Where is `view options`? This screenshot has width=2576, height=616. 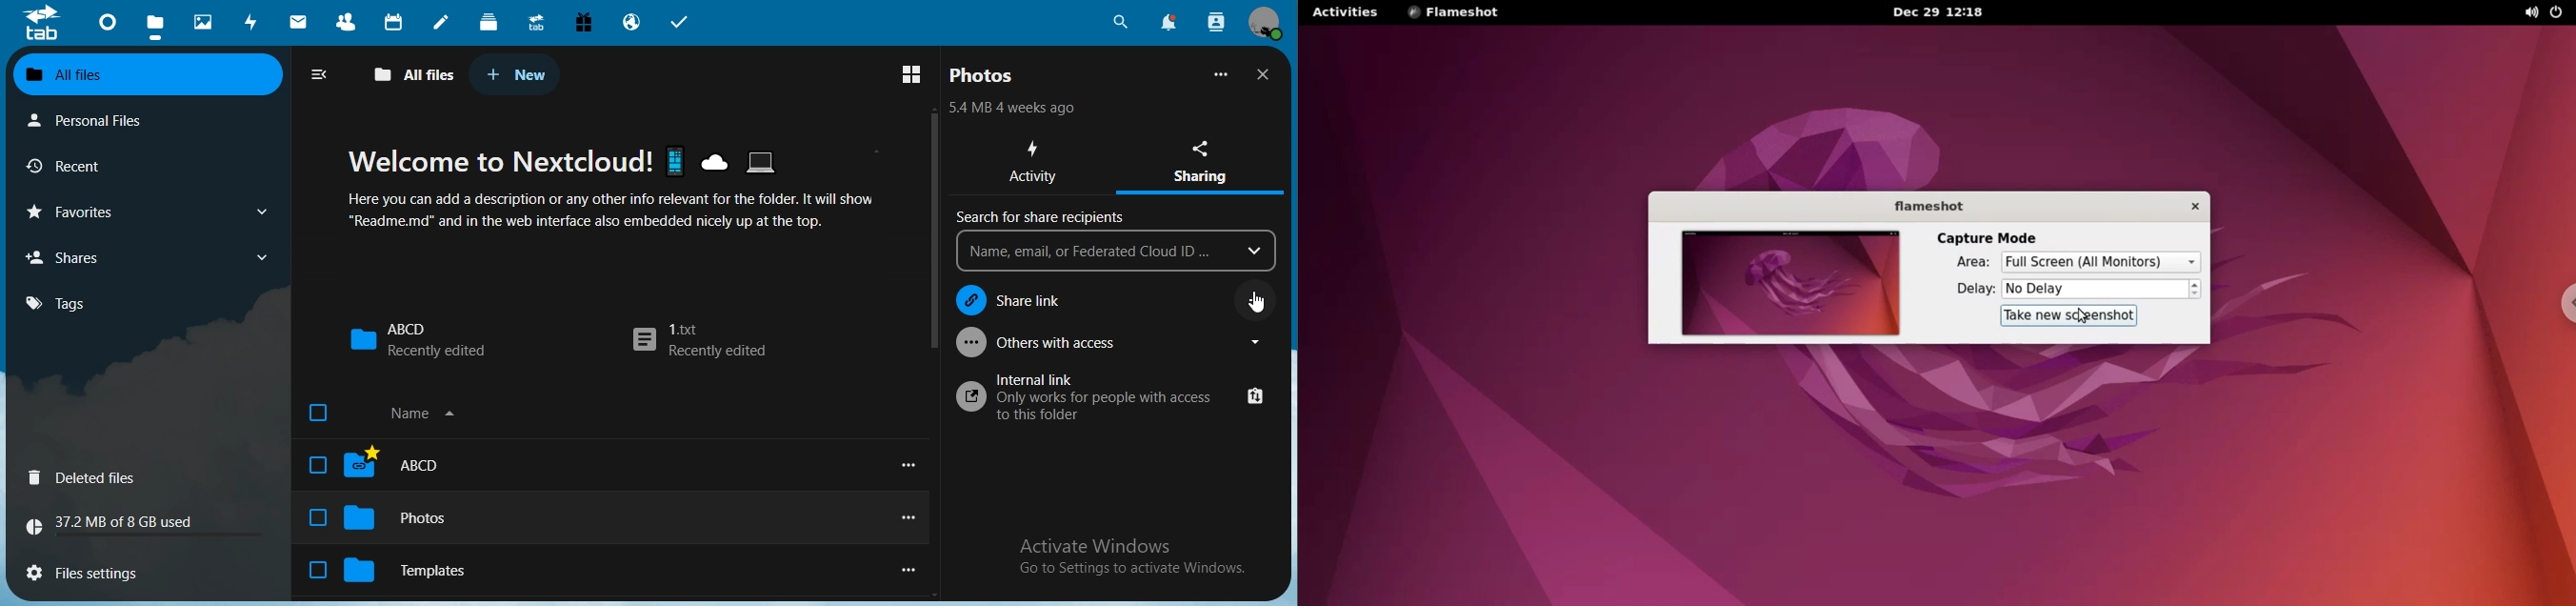
view options is located at coordinates (912, 468).